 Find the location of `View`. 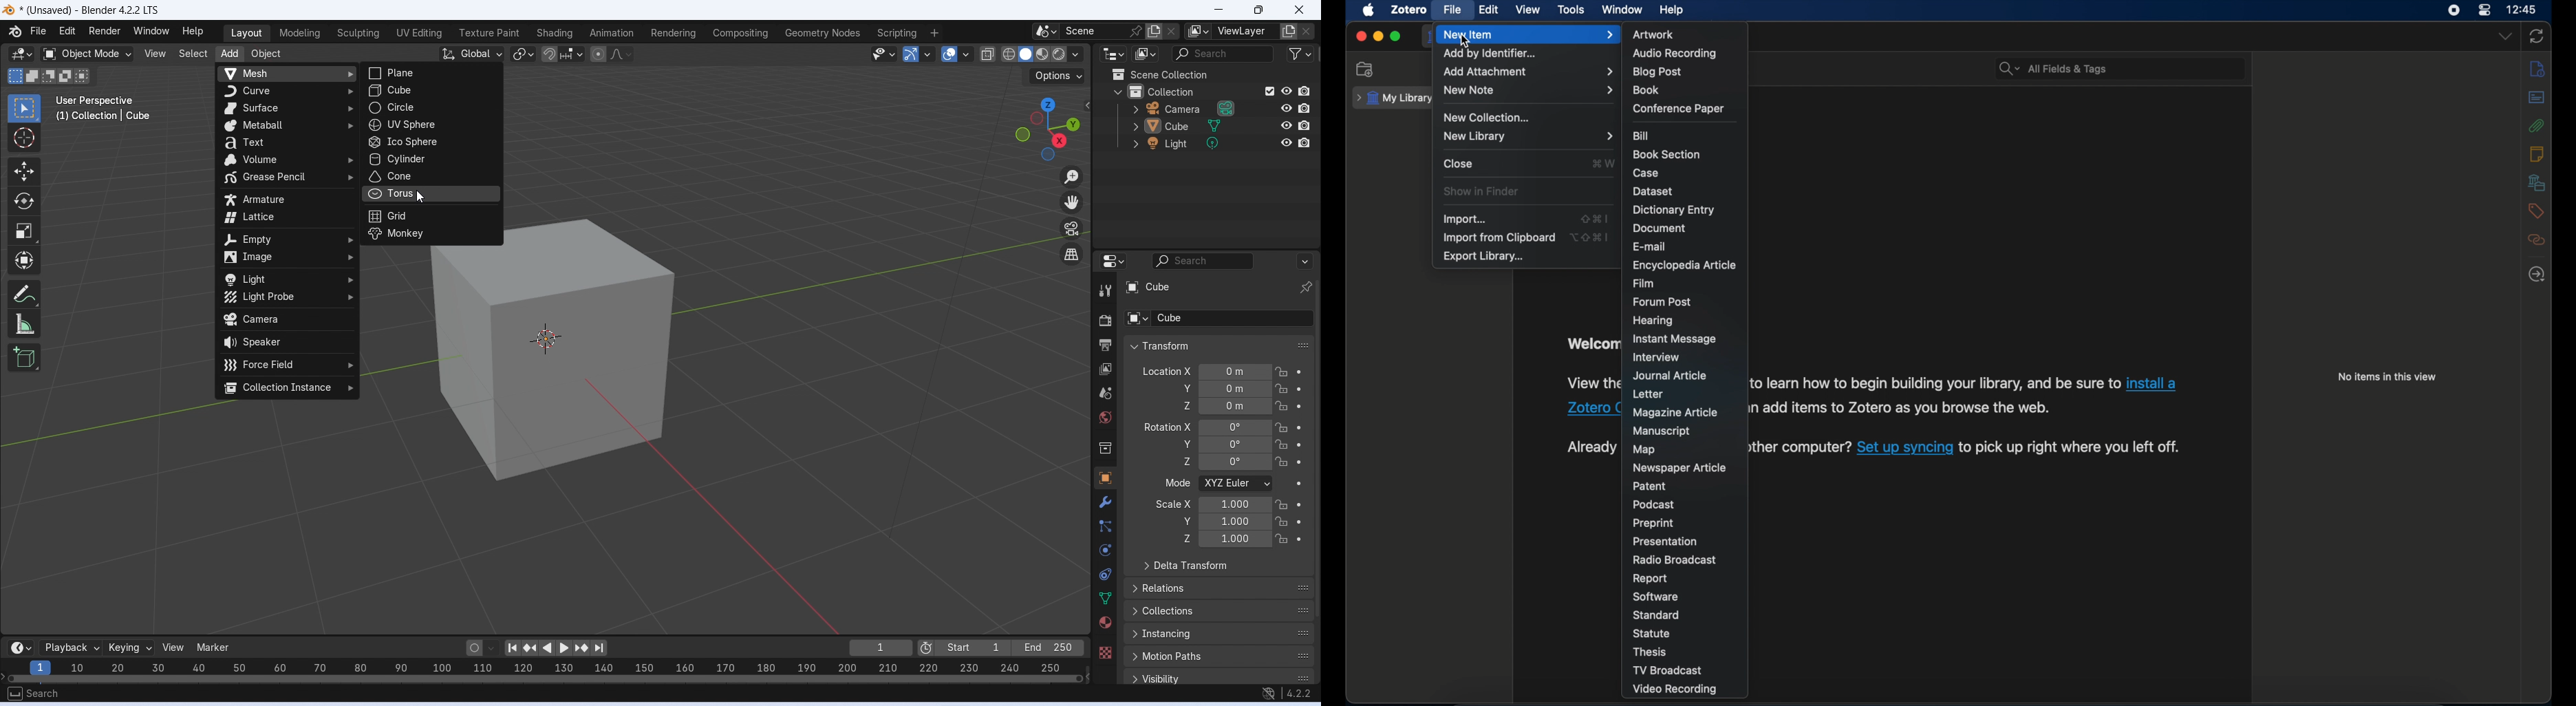

View is located at coordinates (173, 648).